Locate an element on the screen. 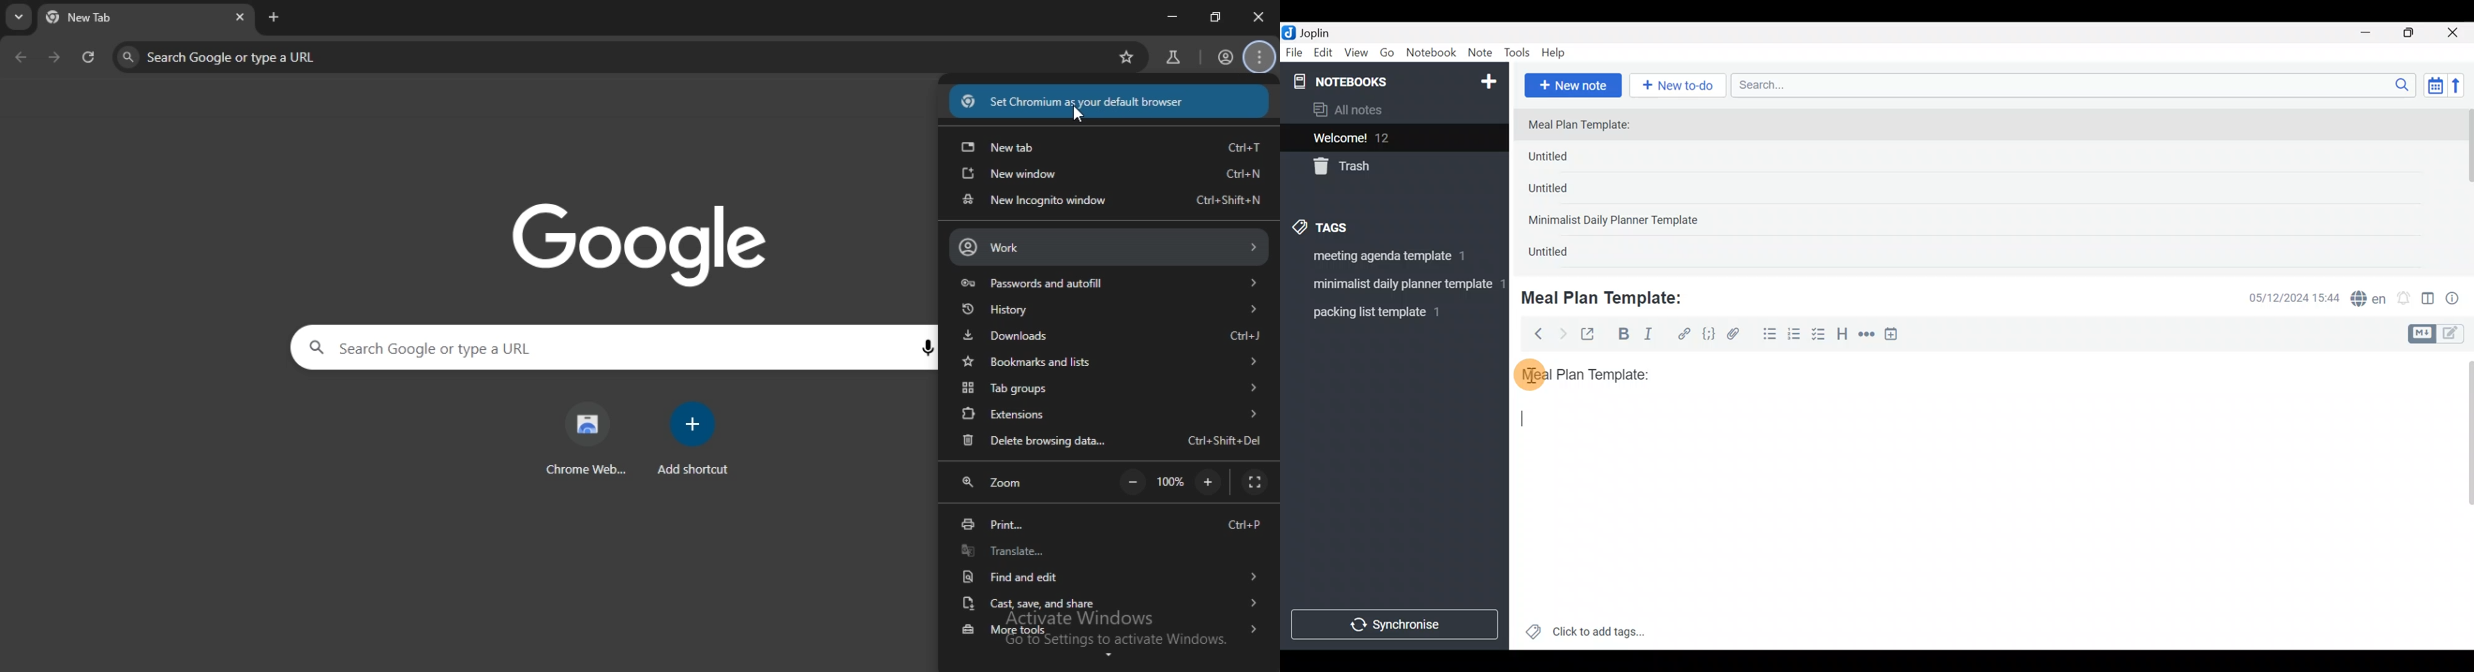  Tag 3 is located at coordinates (1390, 312).